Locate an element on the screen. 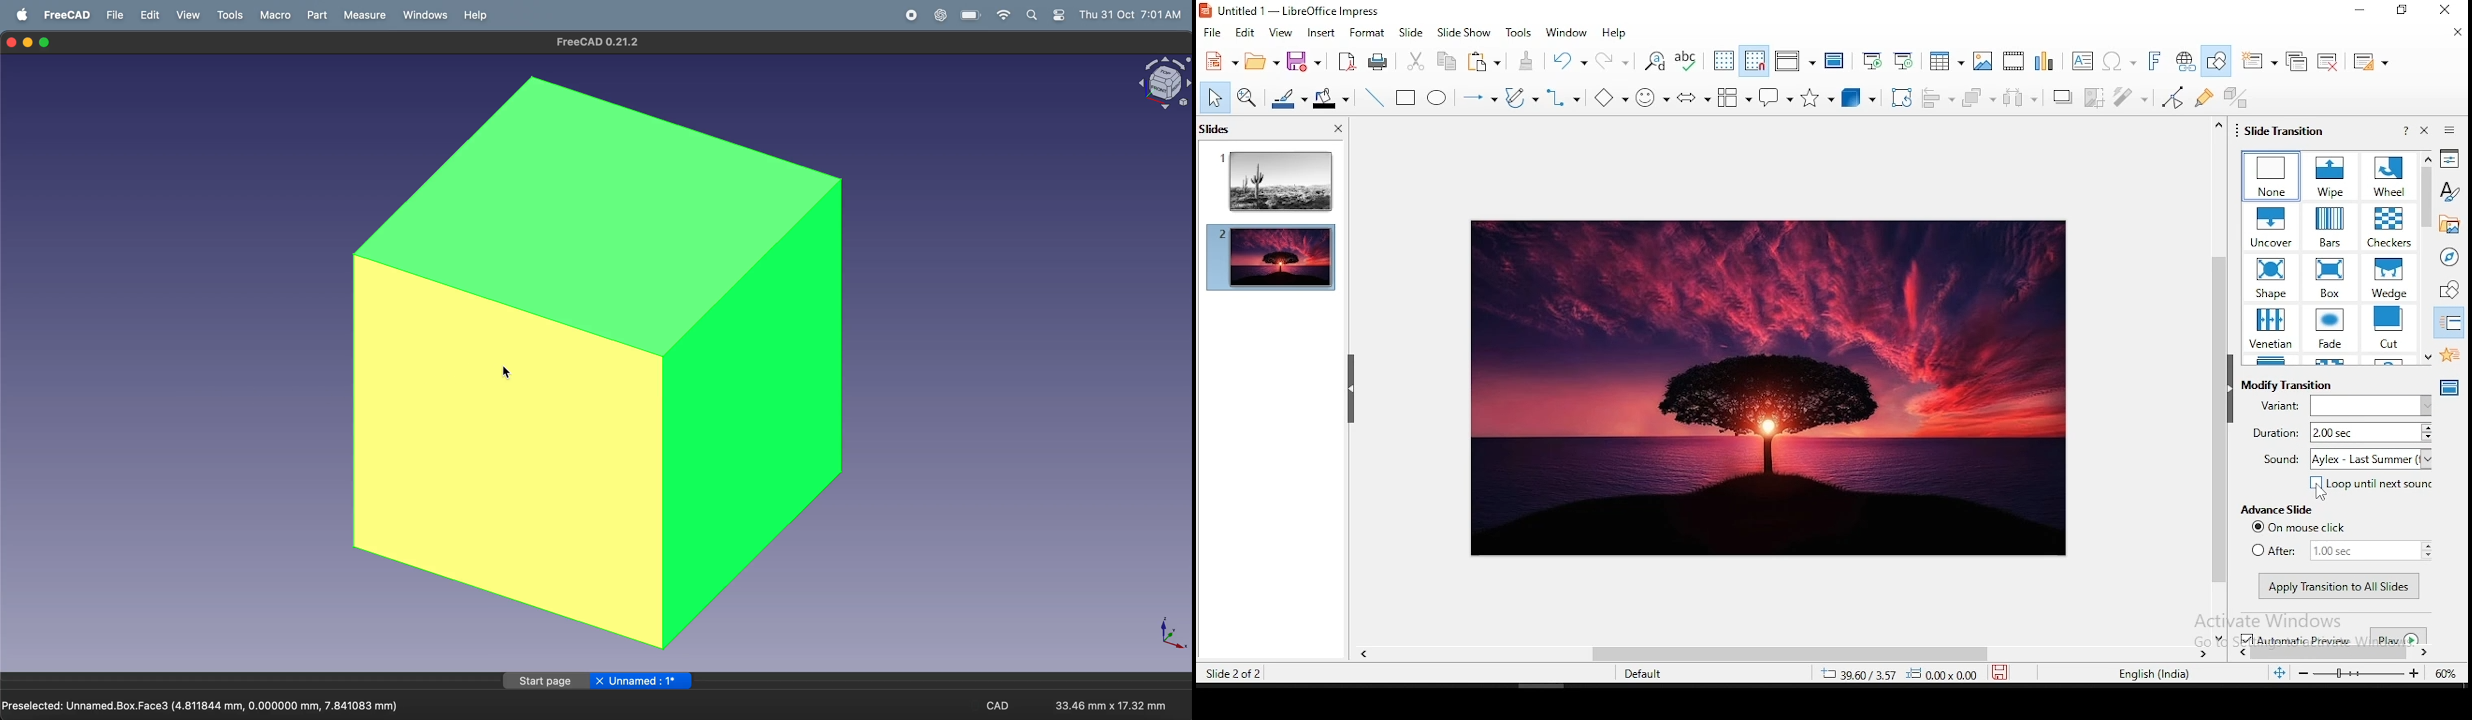  3D objects is located at coordinates (1857, 97).